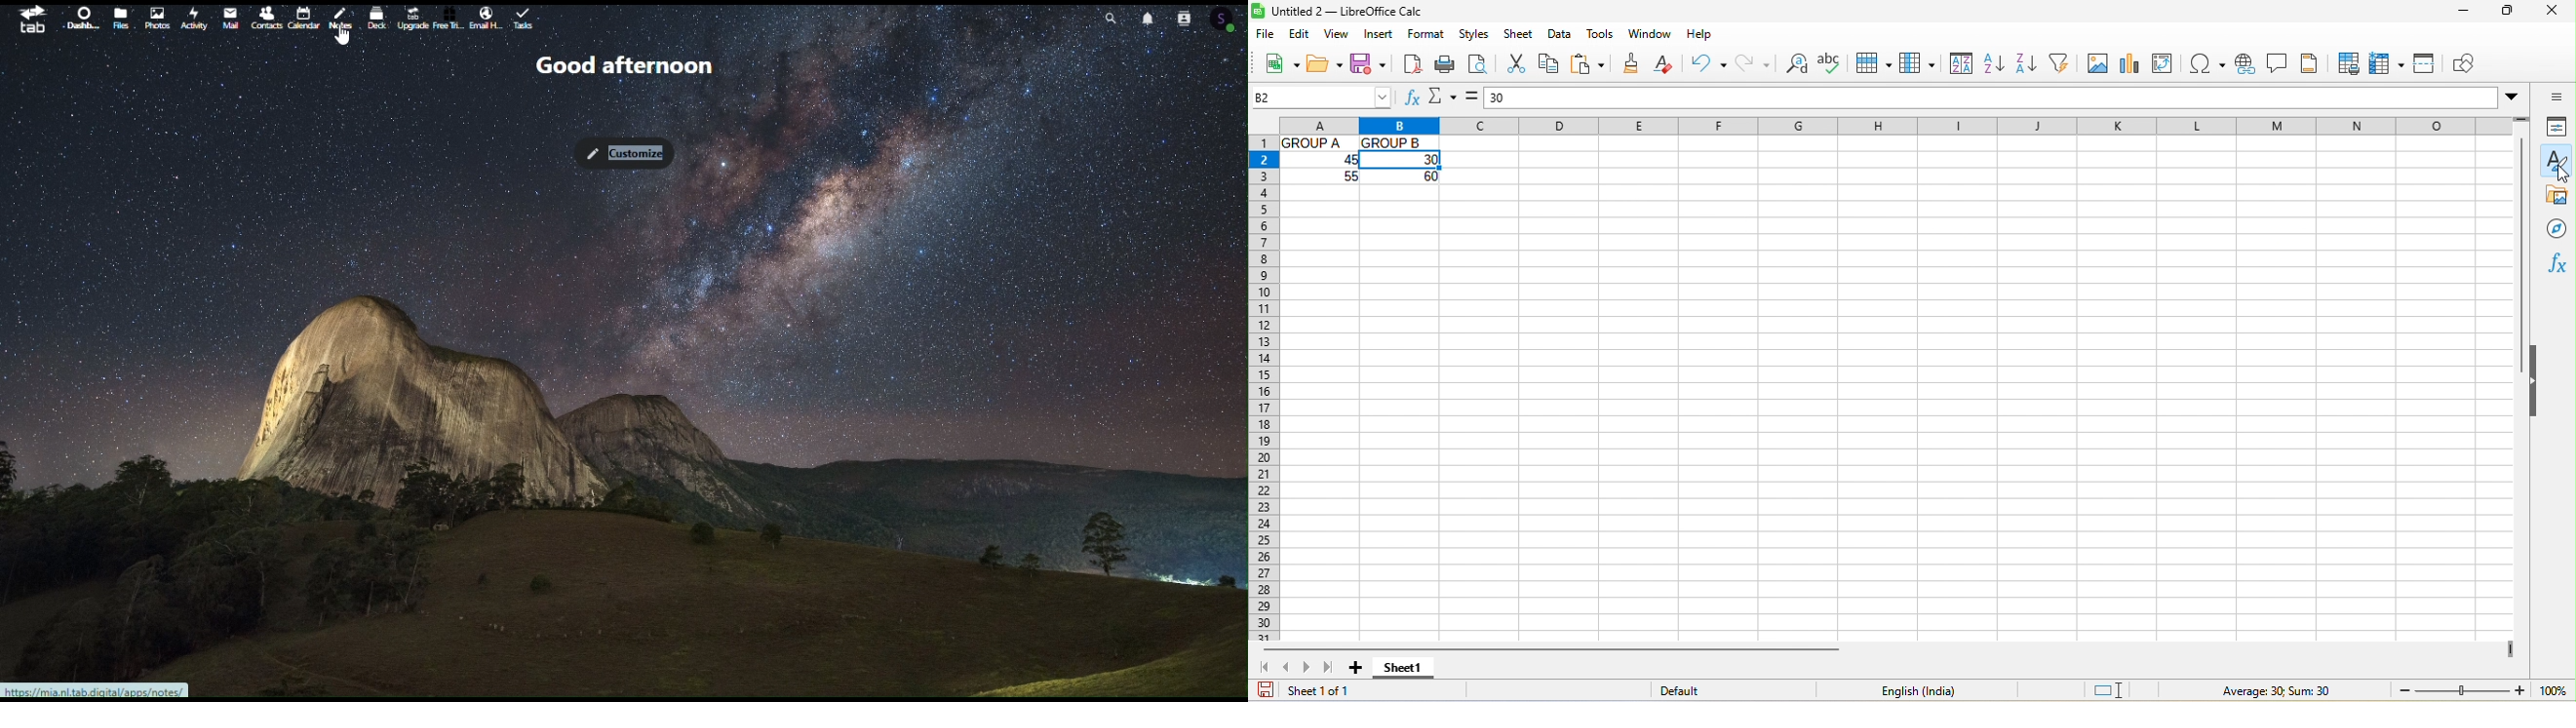 This screenshot has width=2576, height=728. What do you see at coordinates (486, 20) in the screenshot?
I see `Email handling` at bounding box center [486, 20].